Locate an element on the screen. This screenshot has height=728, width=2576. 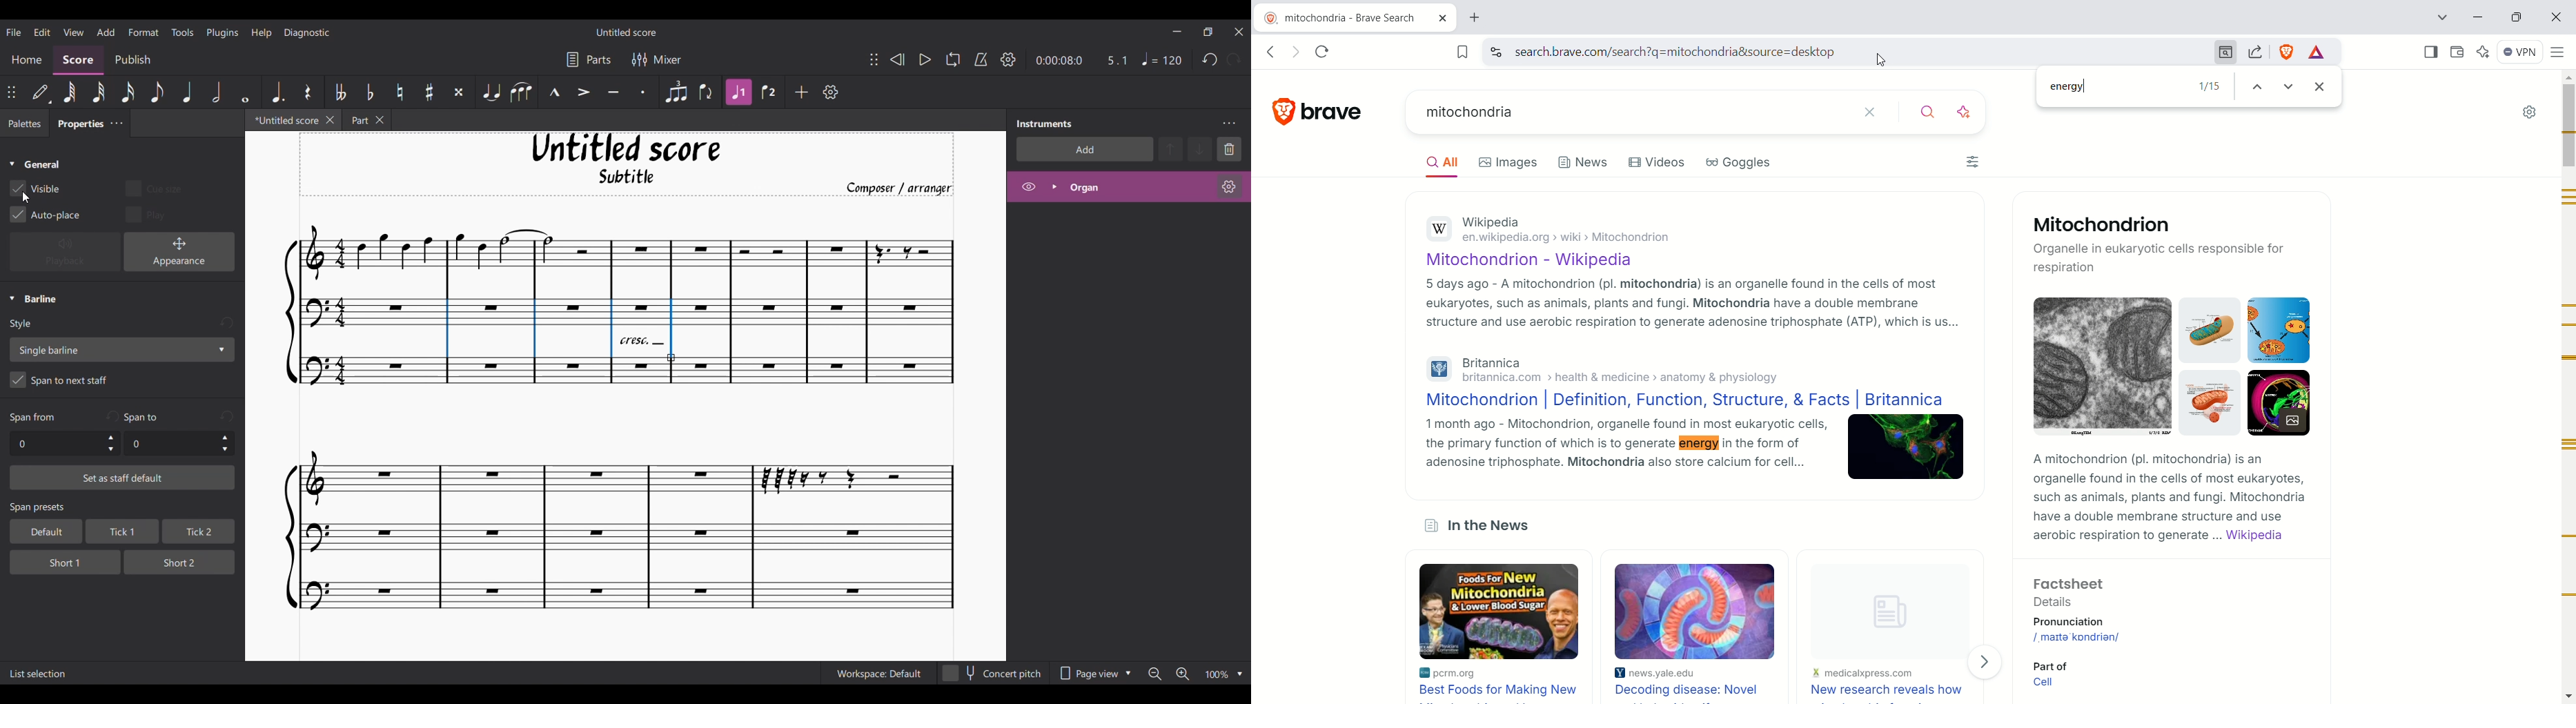
Toggle natural is located at coordinates (400, 92).